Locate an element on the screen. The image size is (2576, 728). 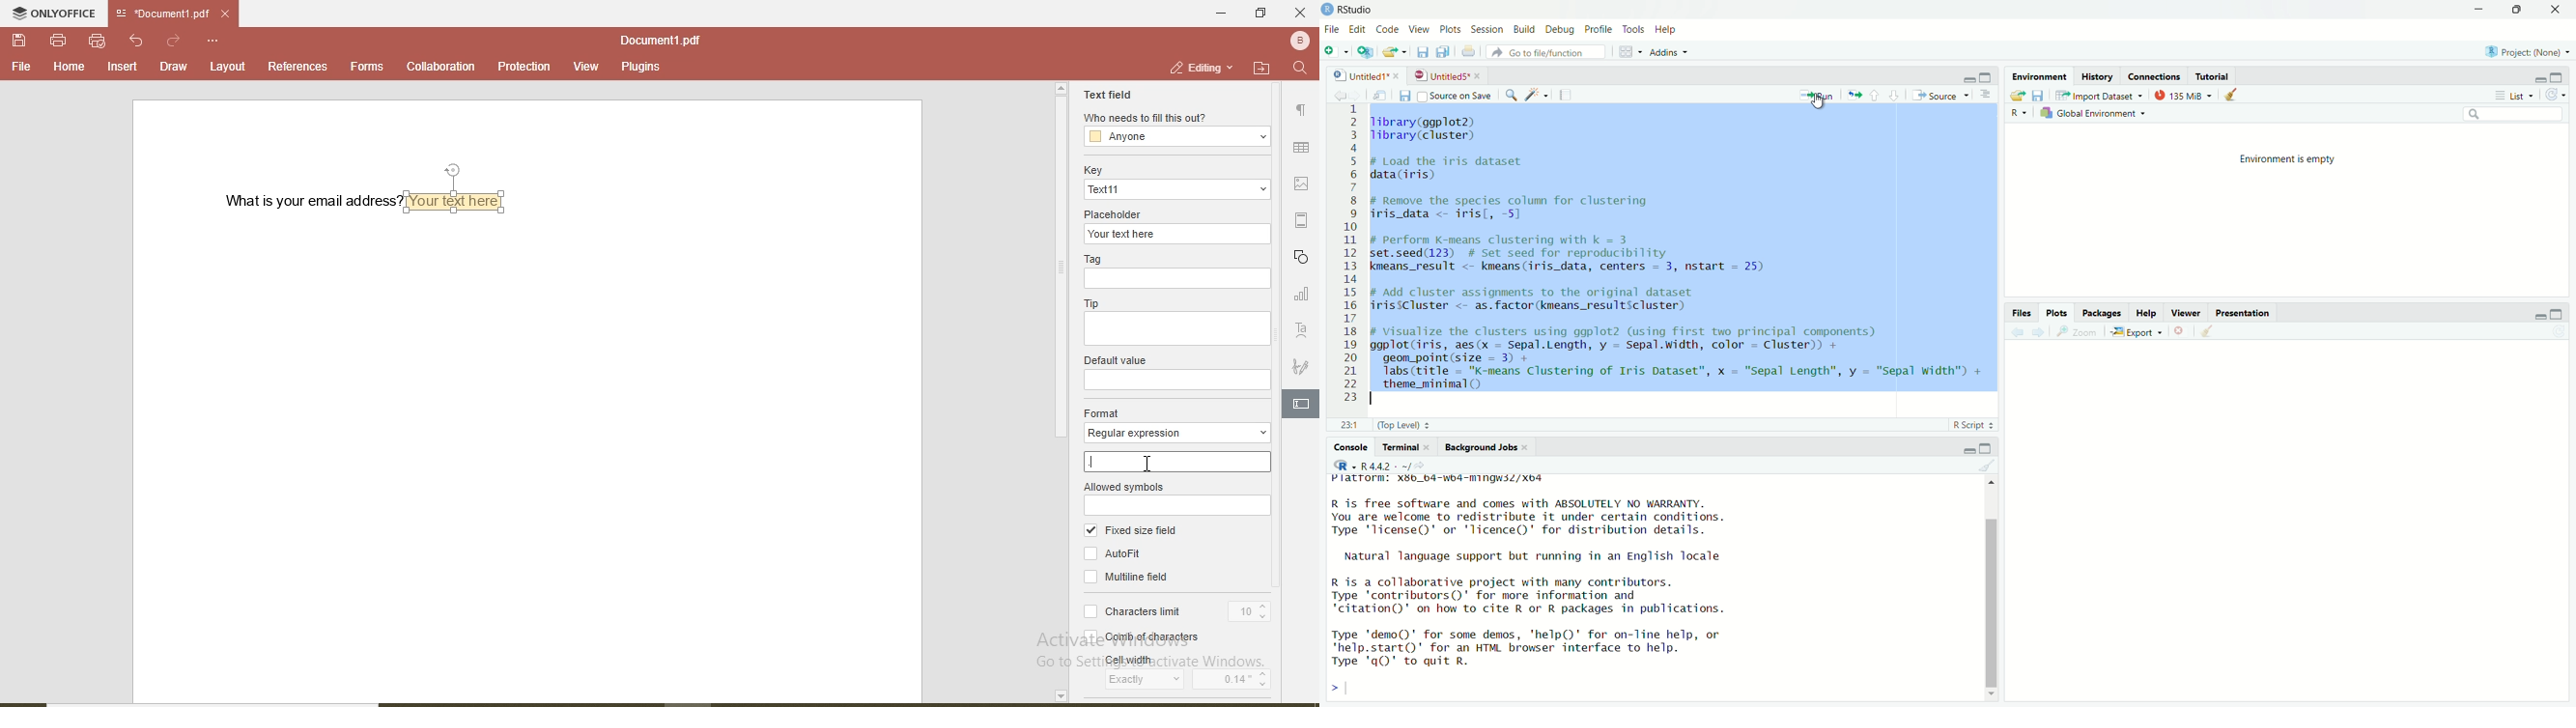
global environment is located at coordinates (2096, 114).